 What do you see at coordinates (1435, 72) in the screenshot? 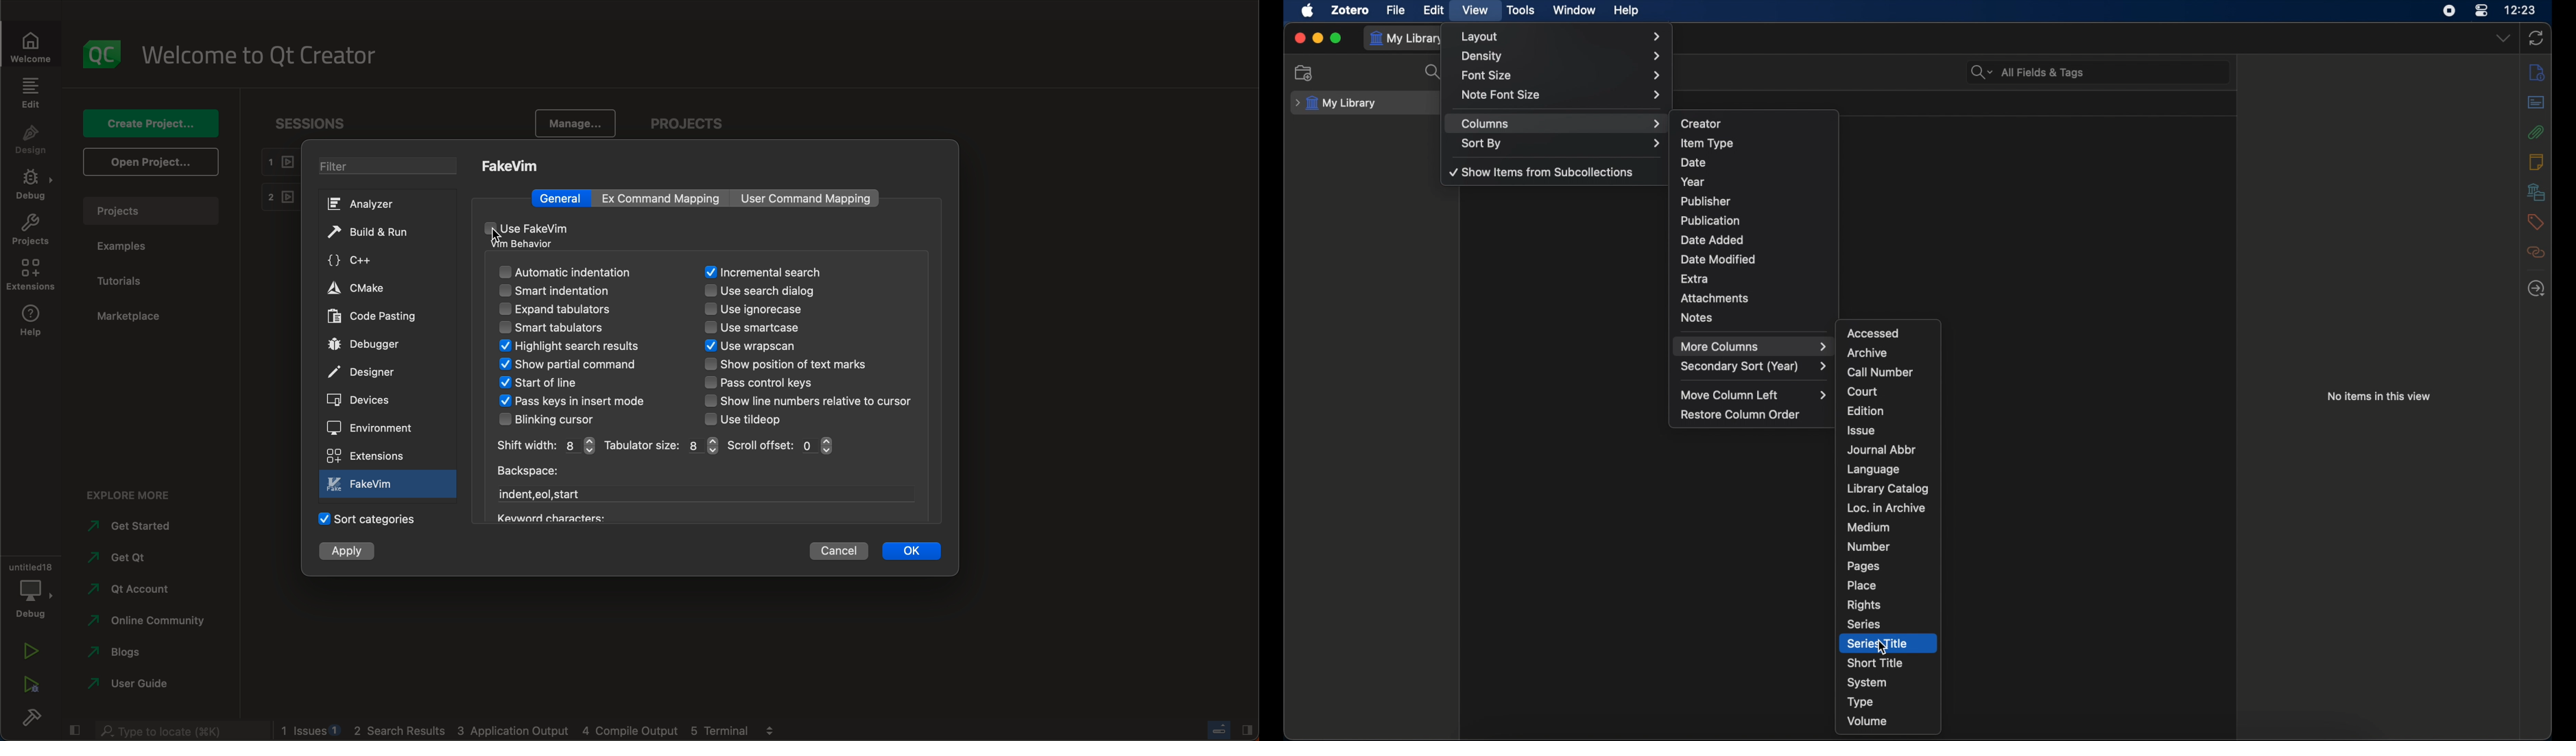
I see `search` at bounding box center [1435, 72].